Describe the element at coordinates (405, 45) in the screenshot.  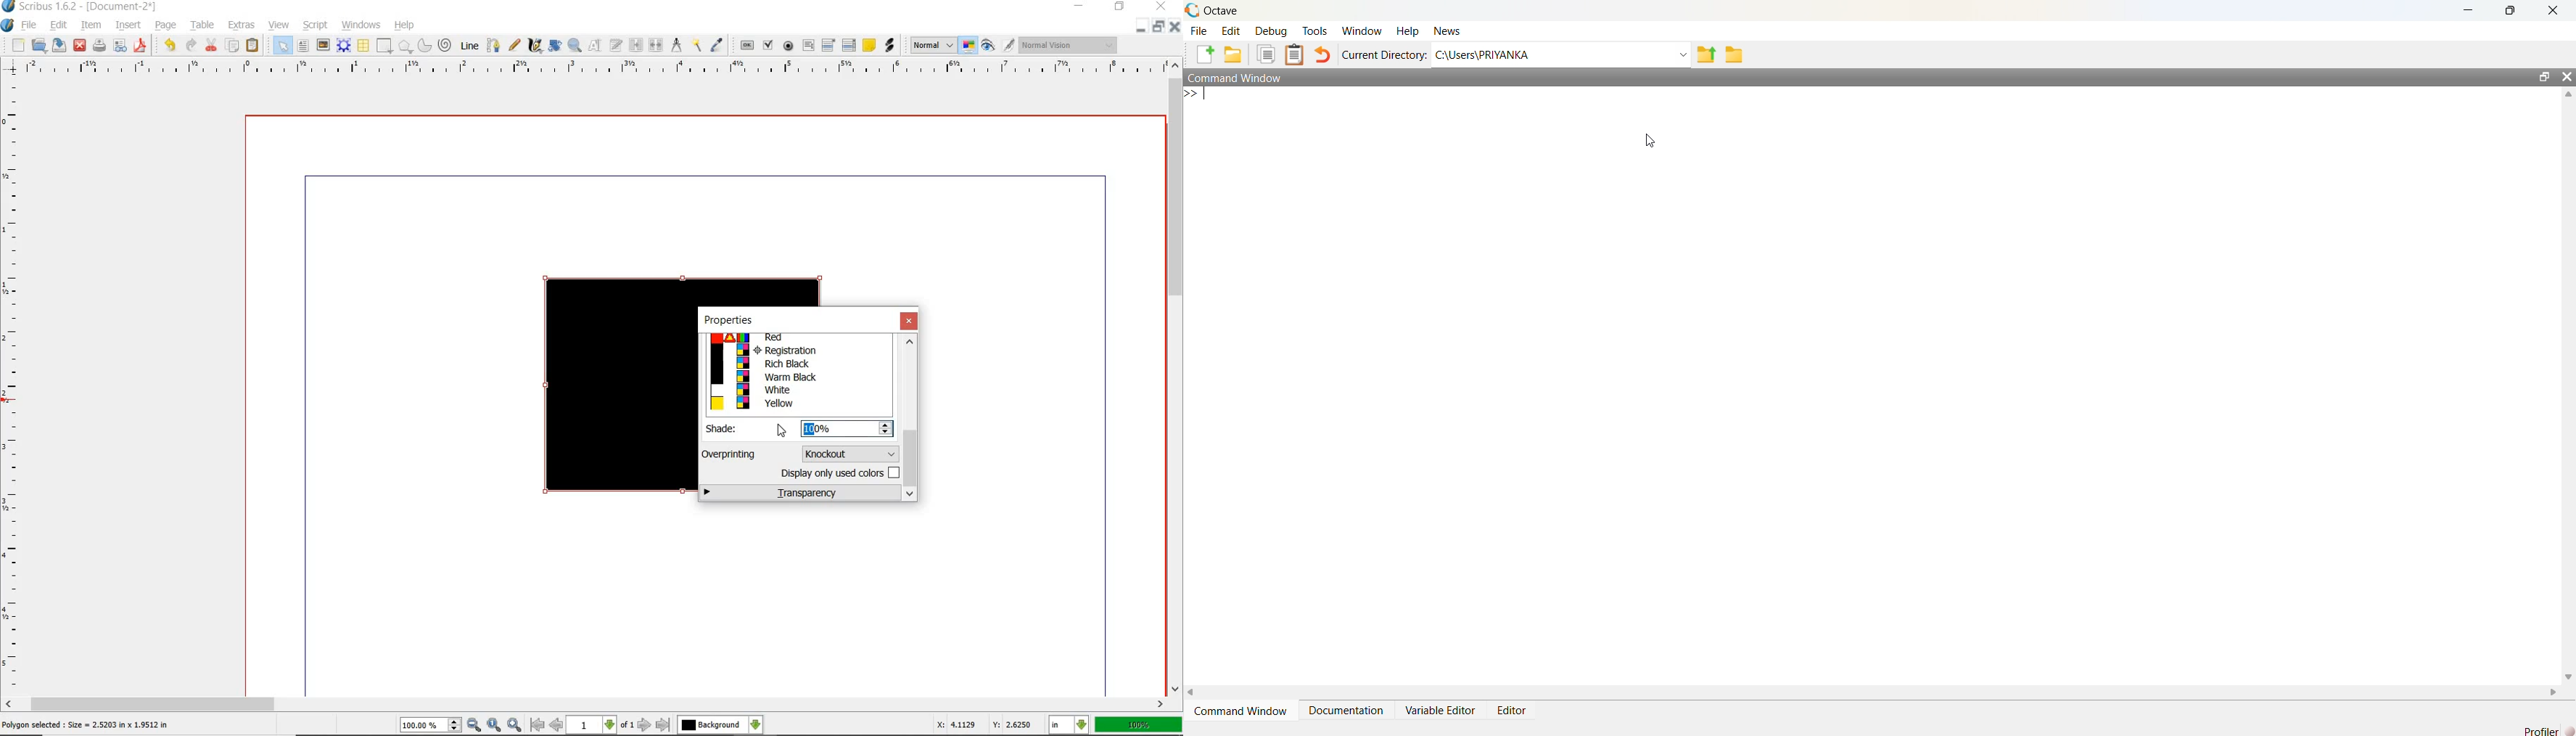
I see `polygon` at that location.